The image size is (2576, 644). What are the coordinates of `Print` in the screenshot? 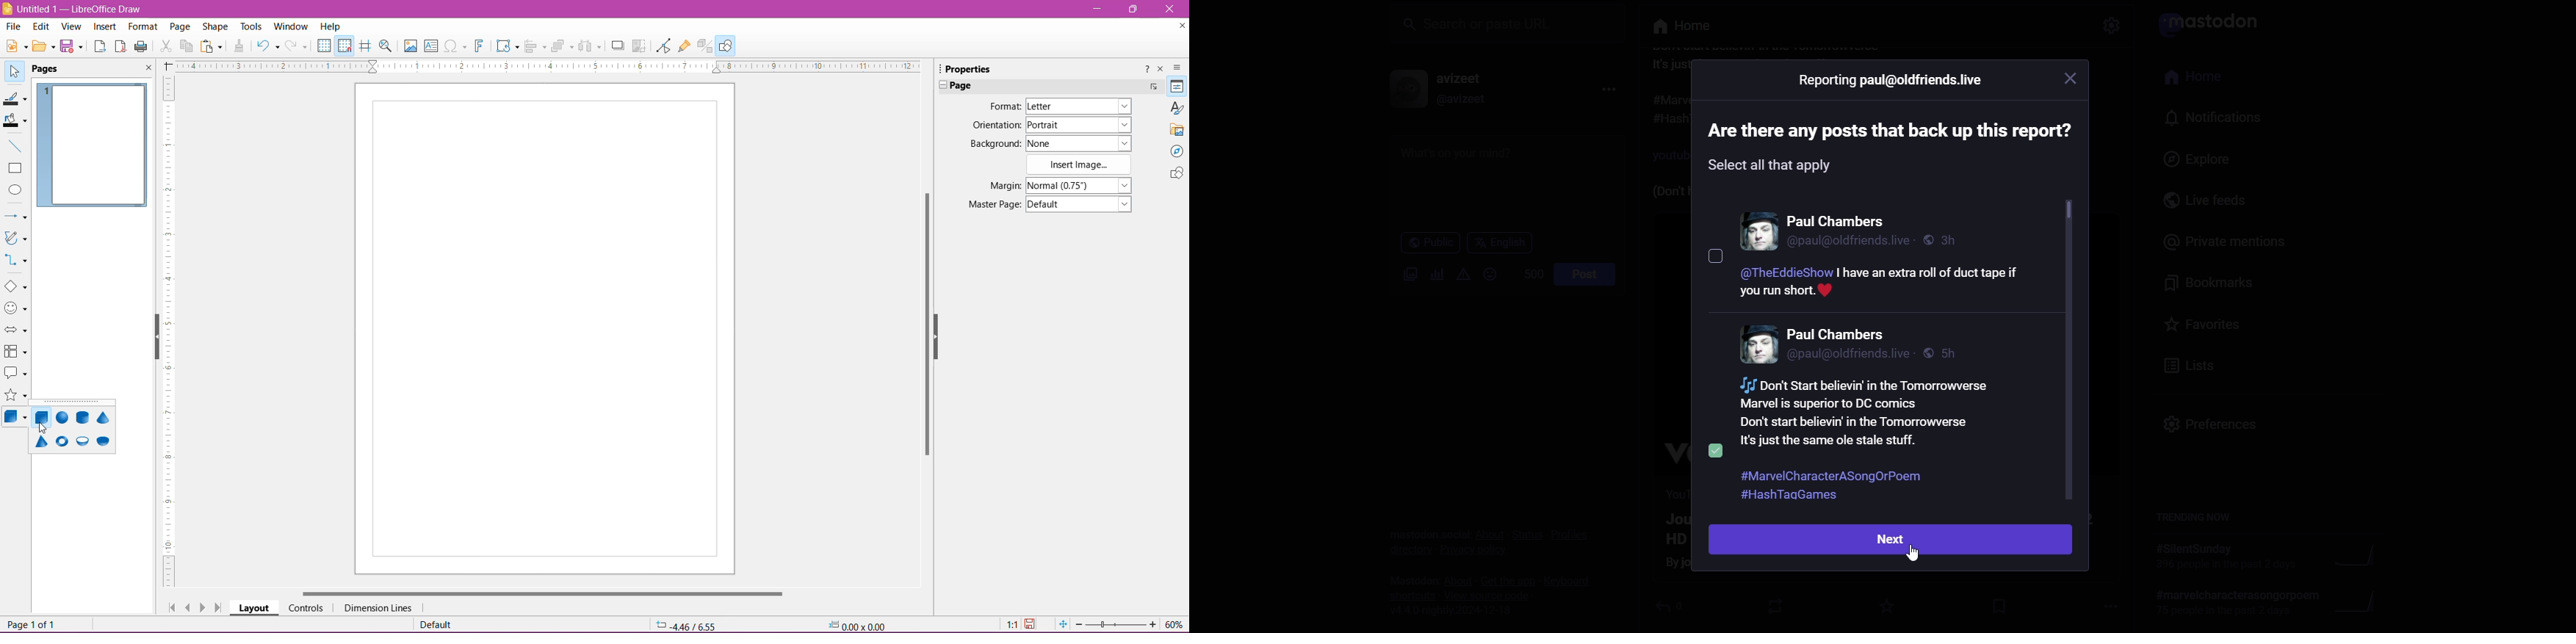 It's located at (142, 47).